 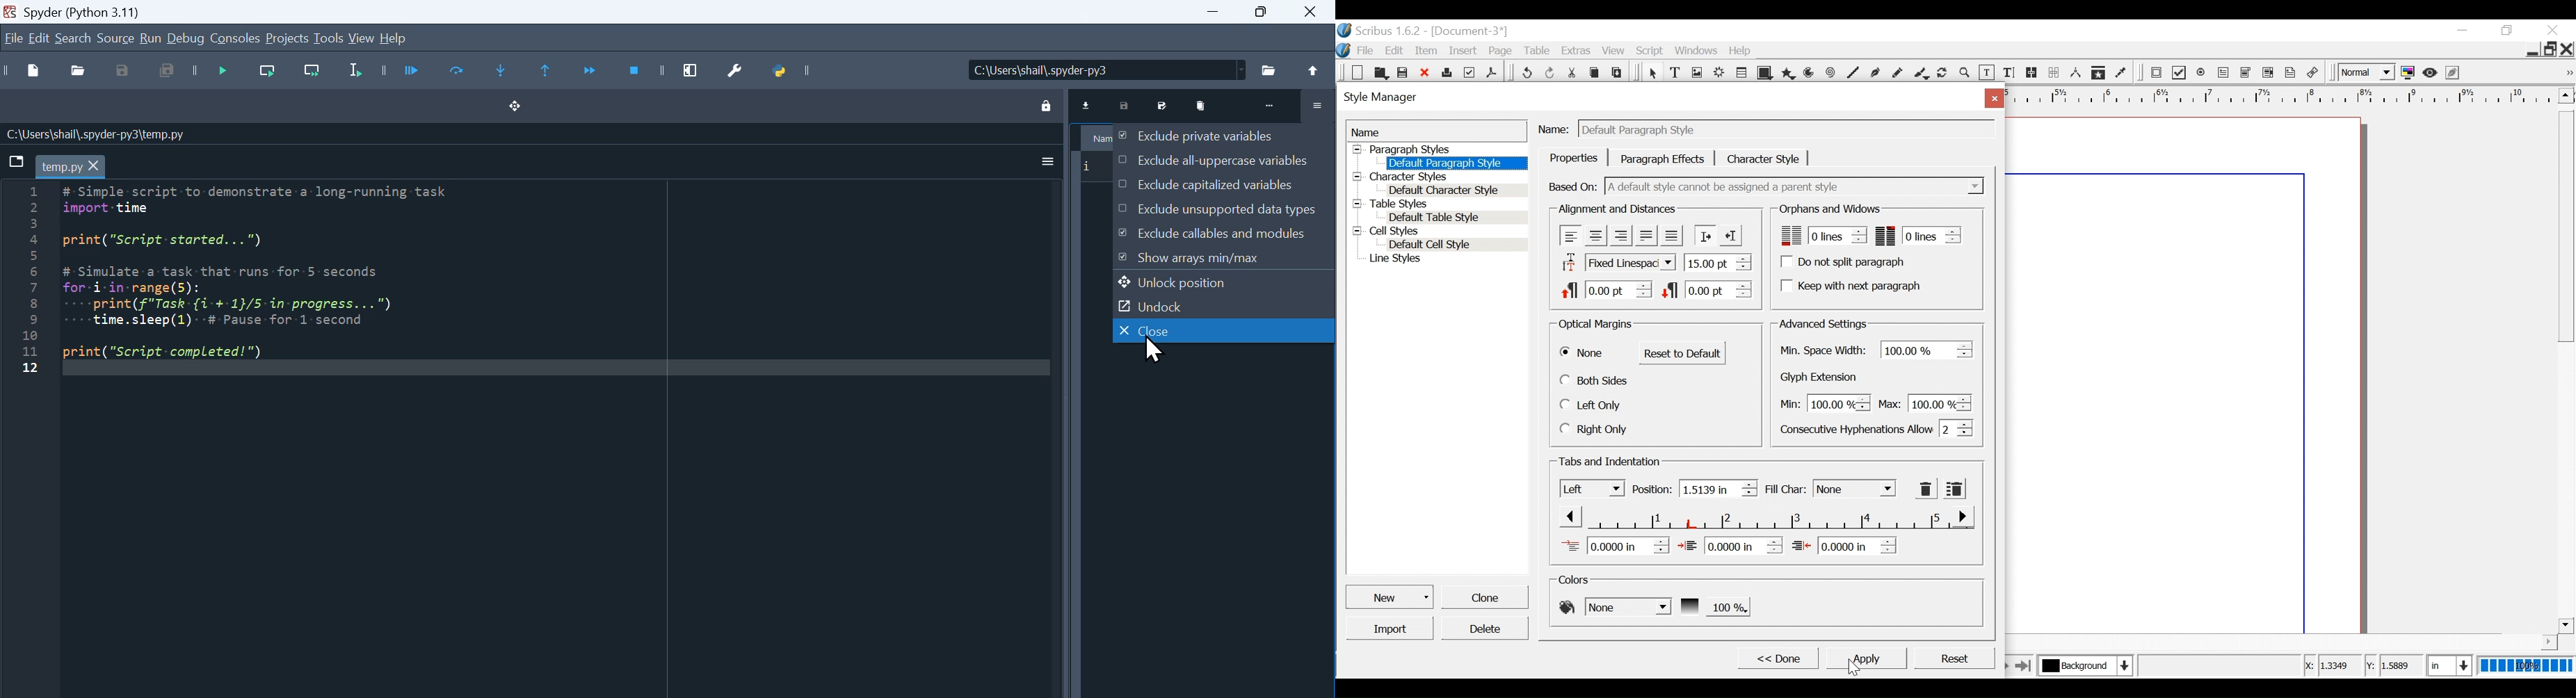 What do you see at coordinates (593, 72) in the screenshot?
I see `Continue execution until next function` at bounding box center [593, 72].